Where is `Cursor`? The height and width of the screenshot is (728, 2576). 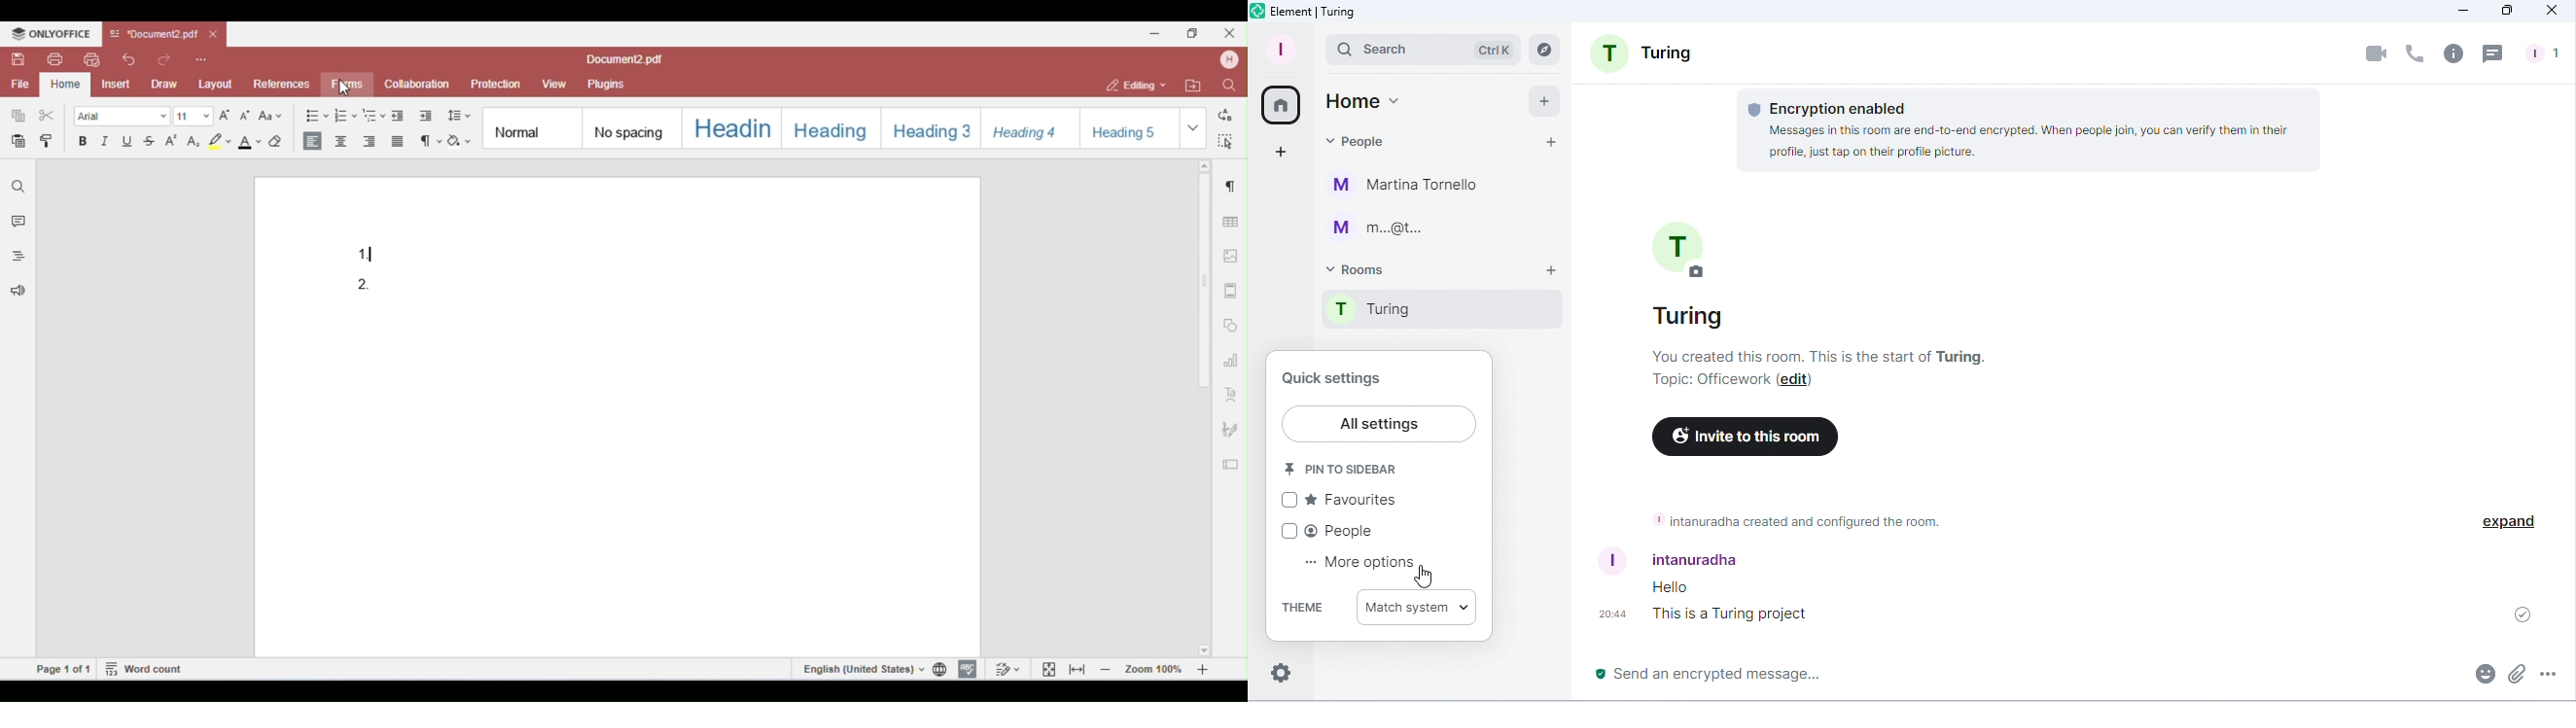
Cursor is located at coordinates (1423, 577).